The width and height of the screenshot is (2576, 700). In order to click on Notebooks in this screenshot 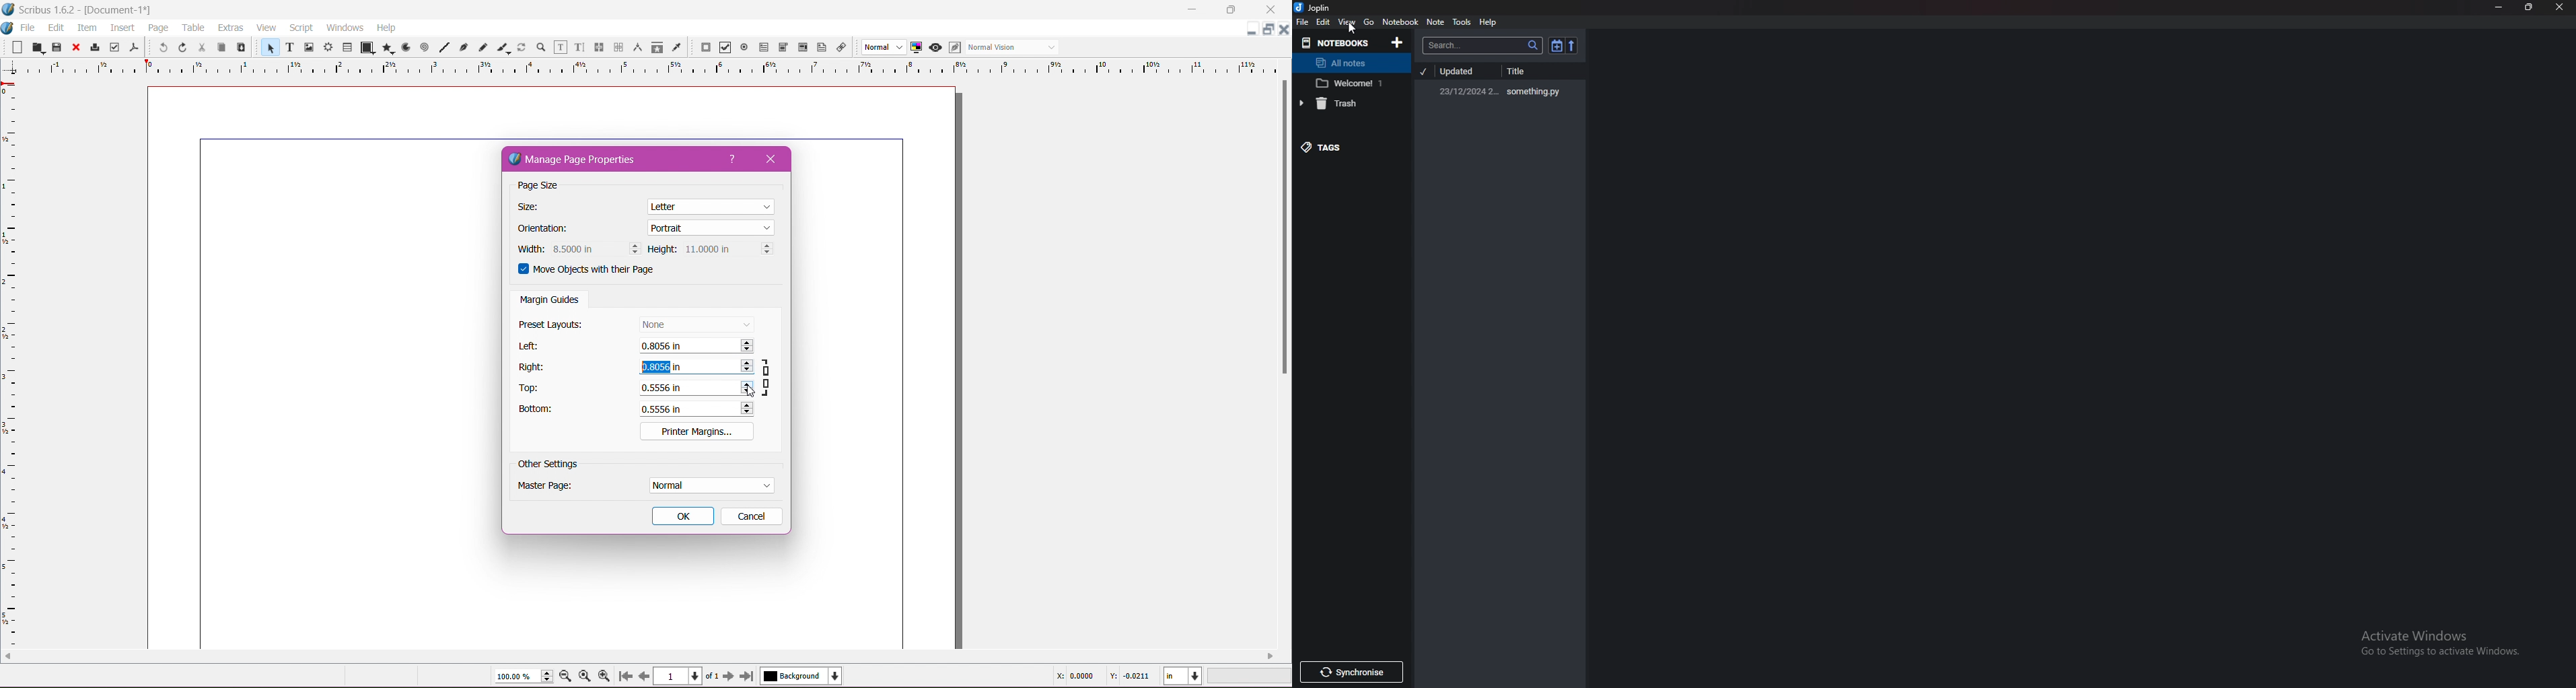, I will do `click(1338, 43)`.